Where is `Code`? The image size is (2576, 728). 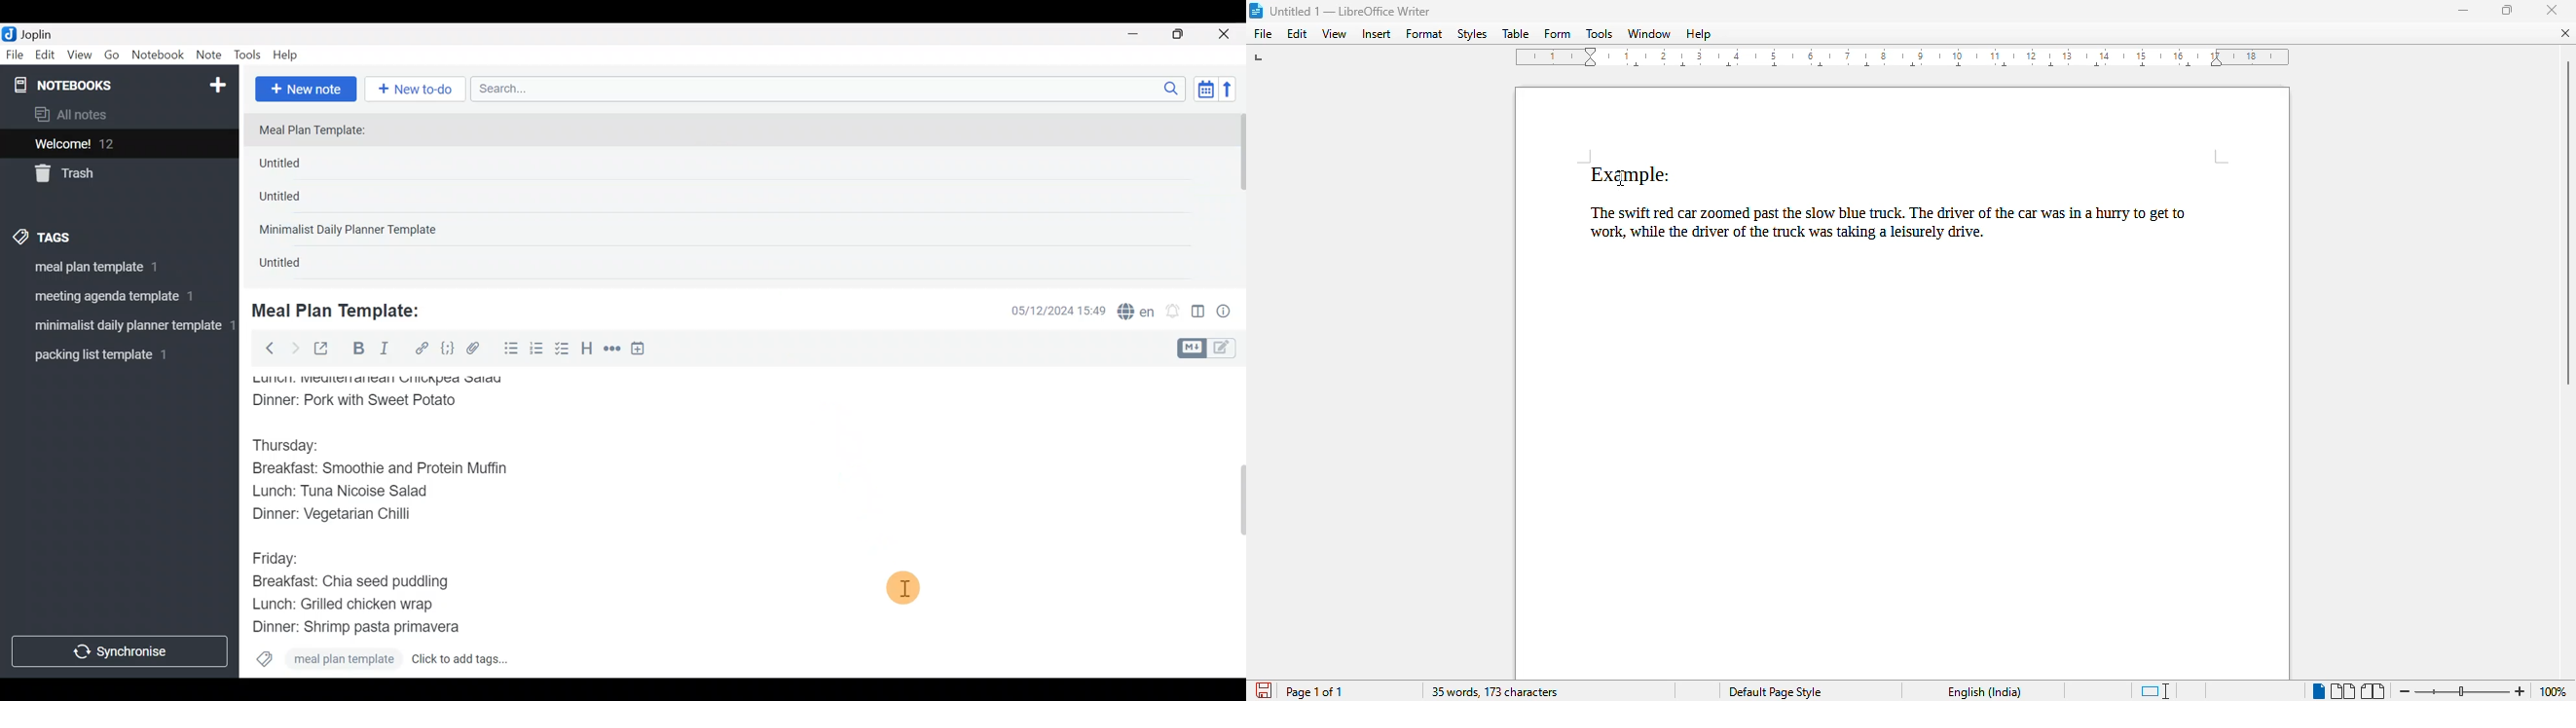 Code is located at coordinates (446, 348).